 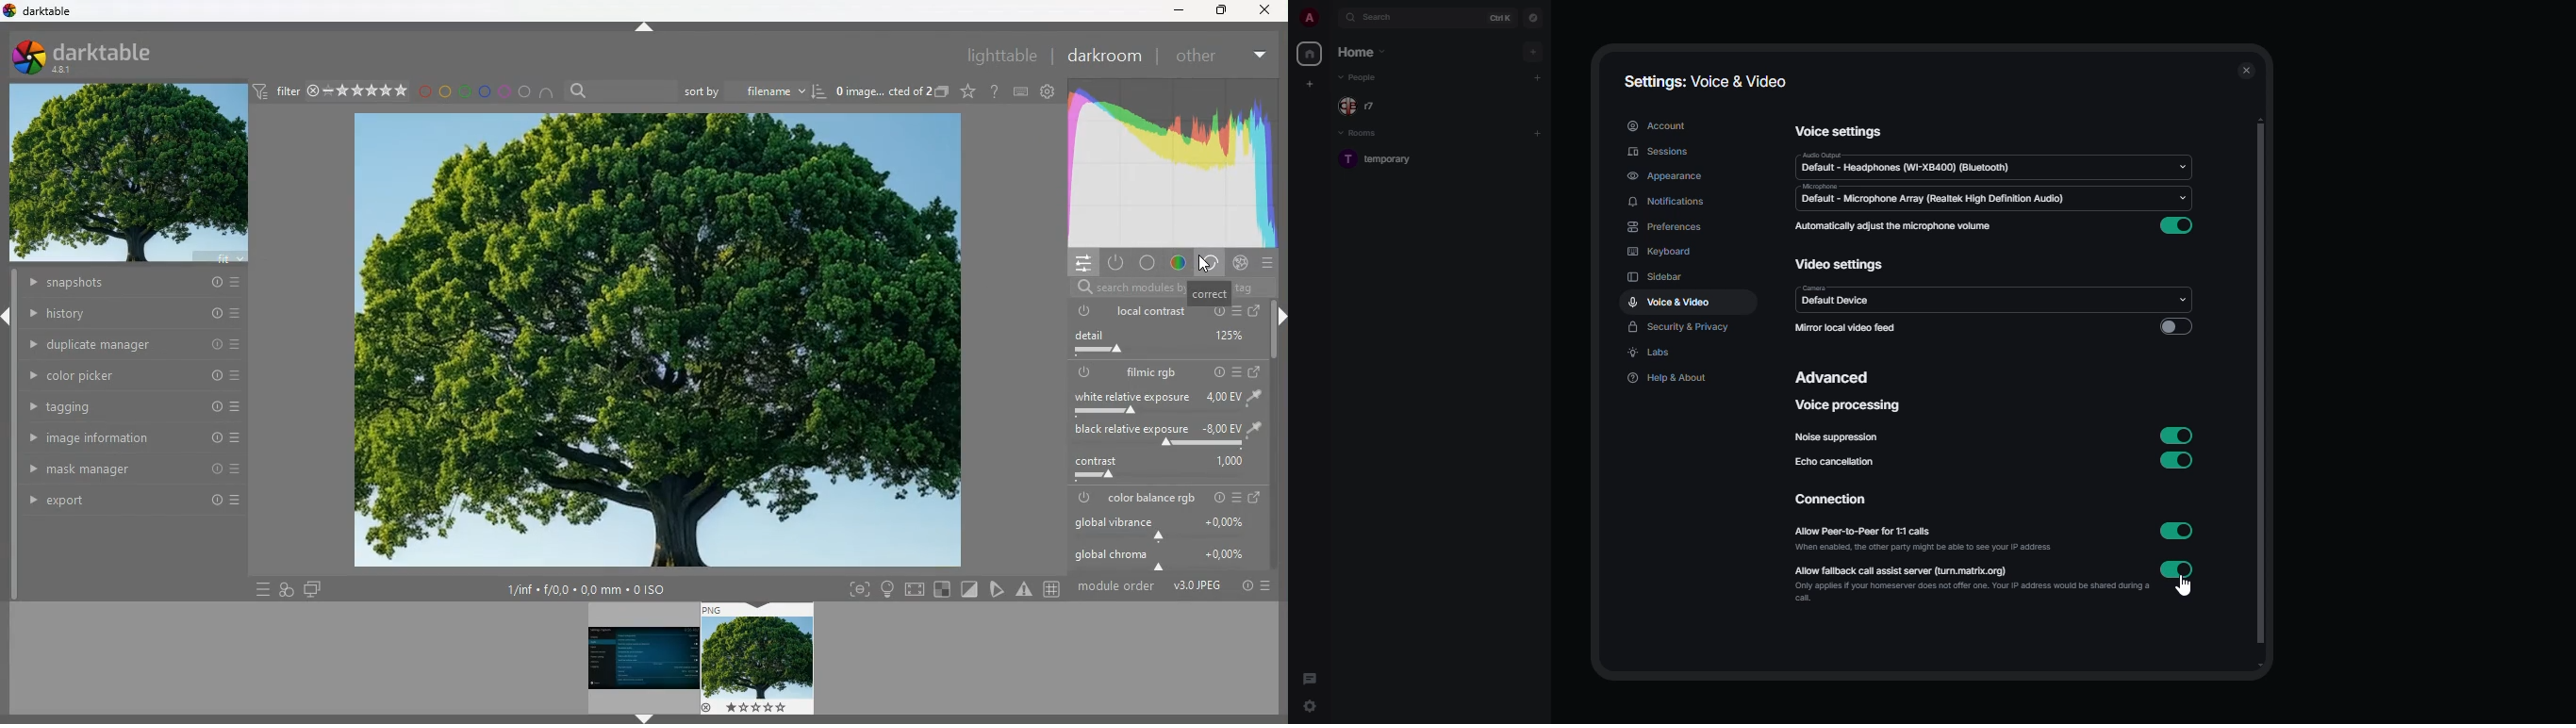 What do you see at coordinates (2188, 587) in the screenshot?
I see `cursor` at bounding box center [2188, 587].